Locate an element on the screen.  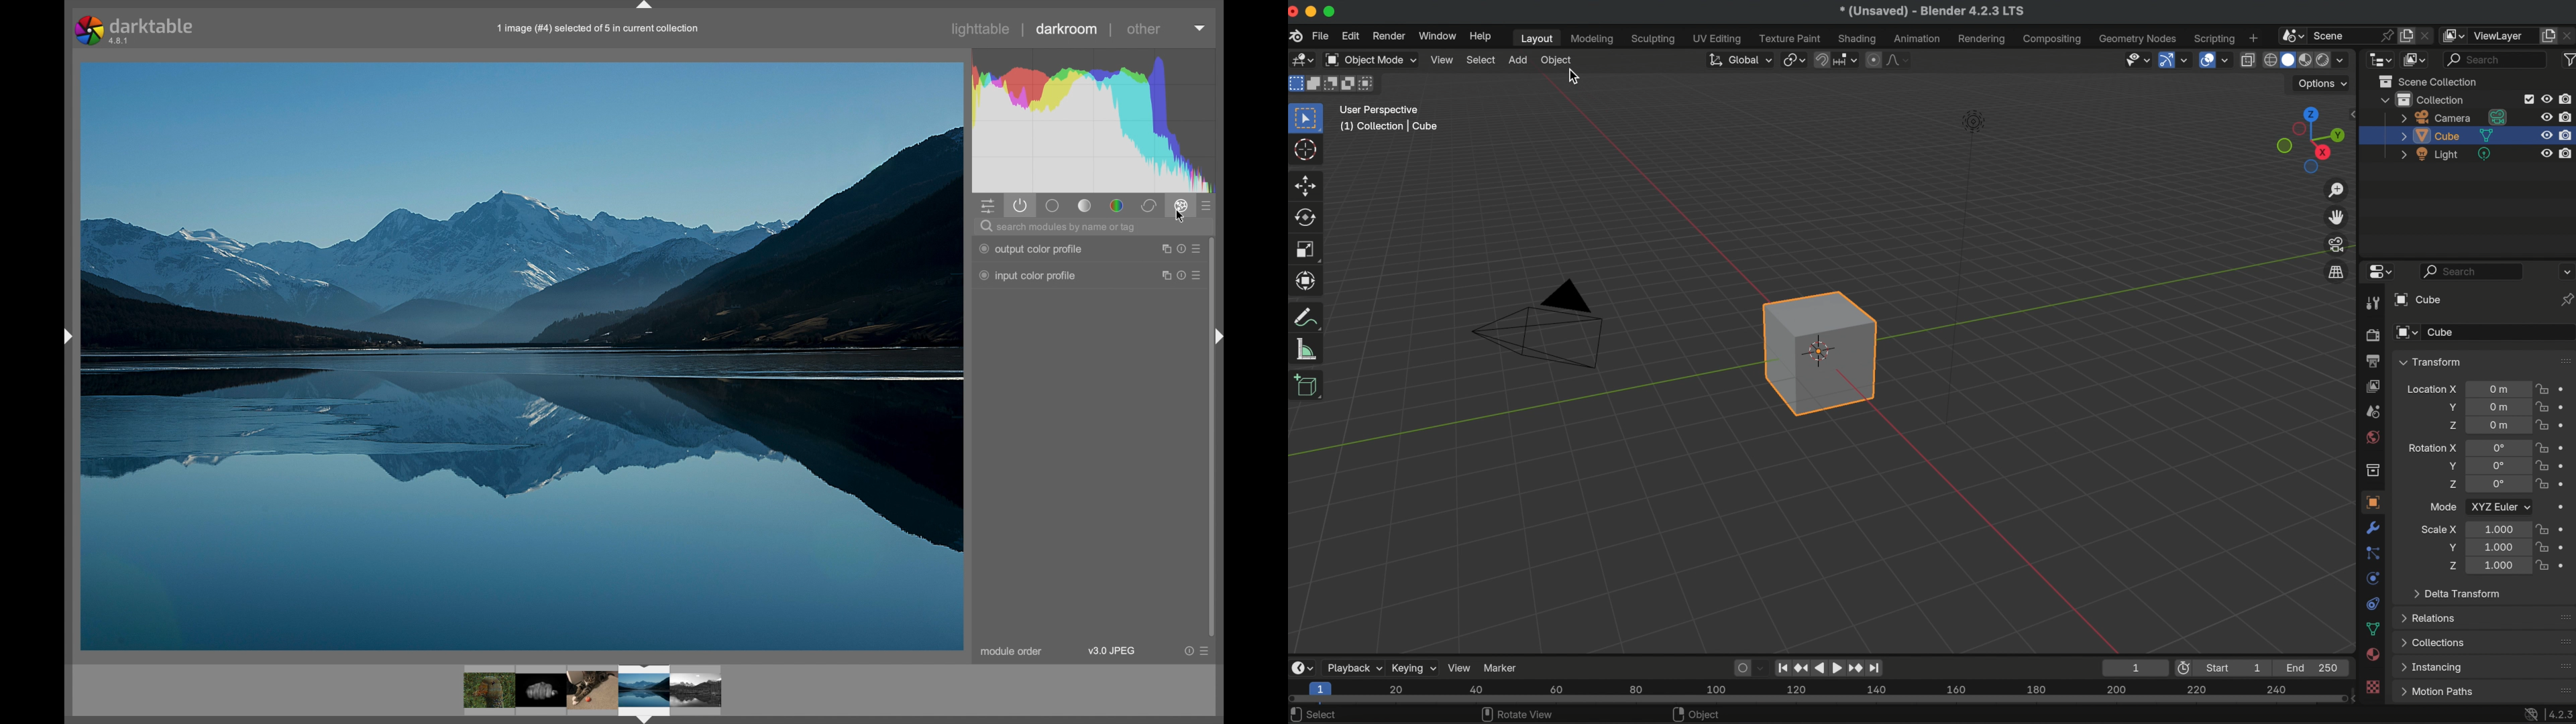
animation is located at coordinates (1919, 39).